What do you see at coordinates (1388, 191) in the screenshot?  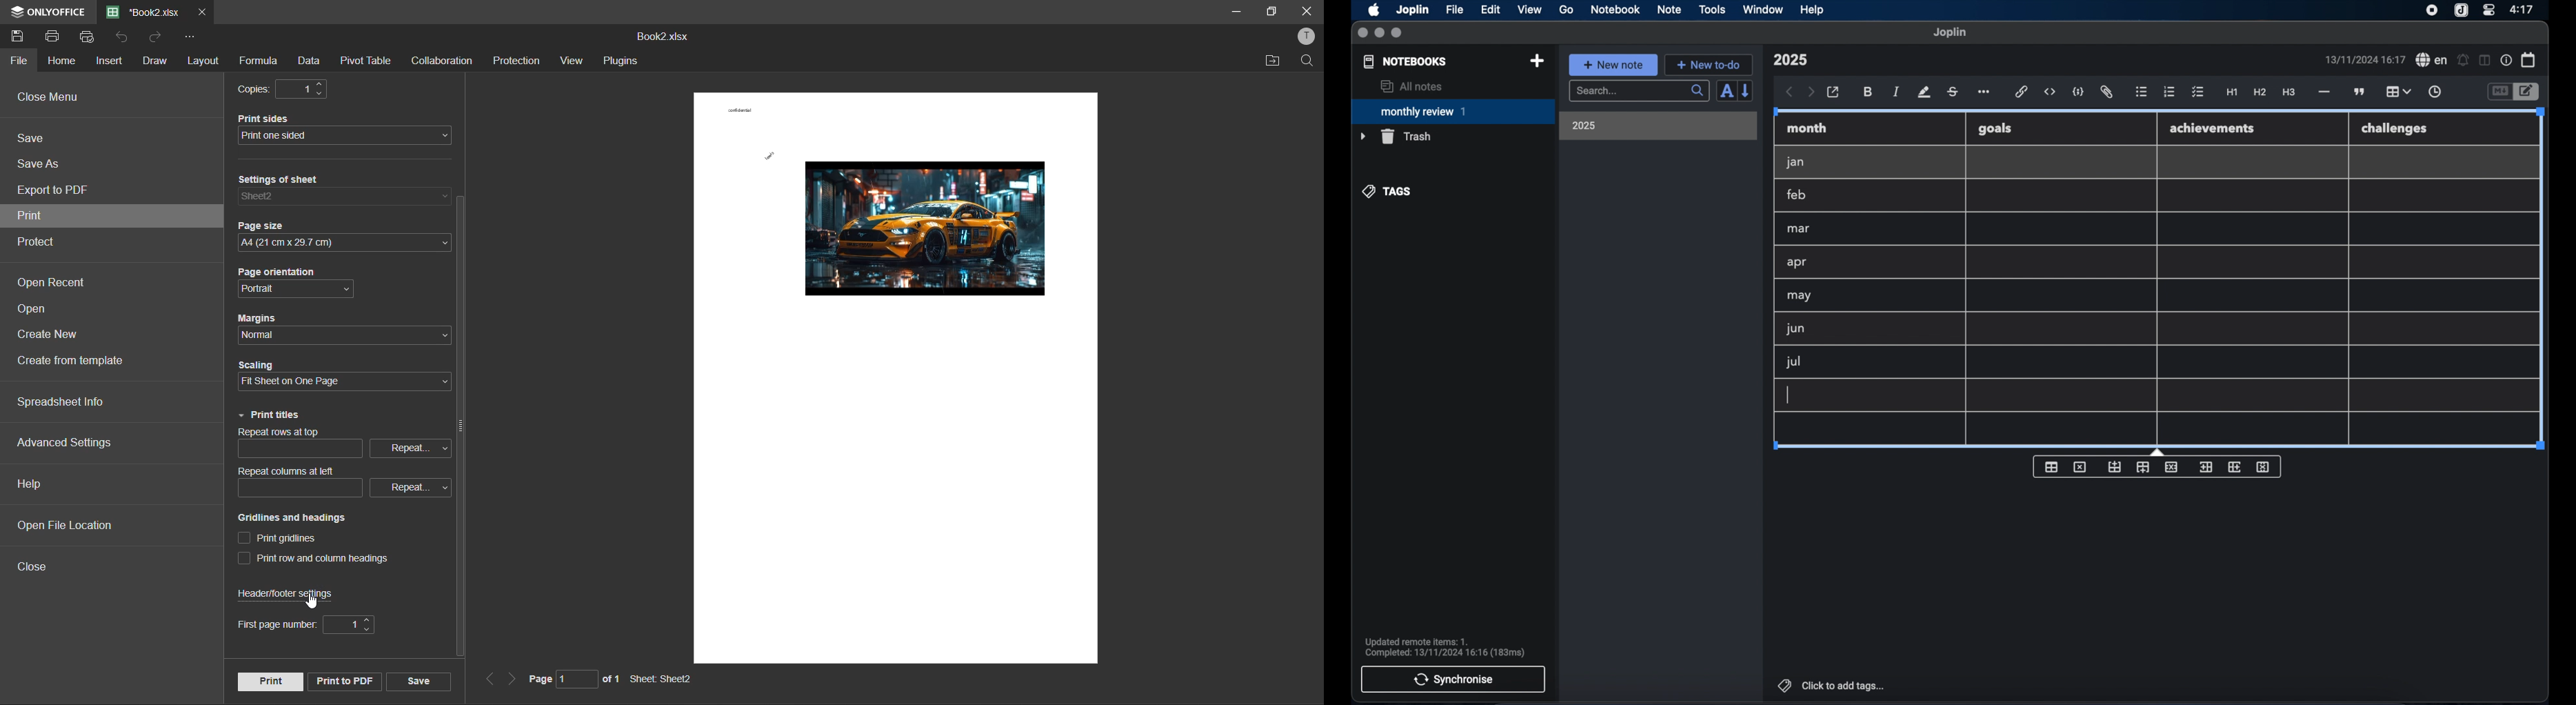 I see `tags` at bounding box center [1388, 191].